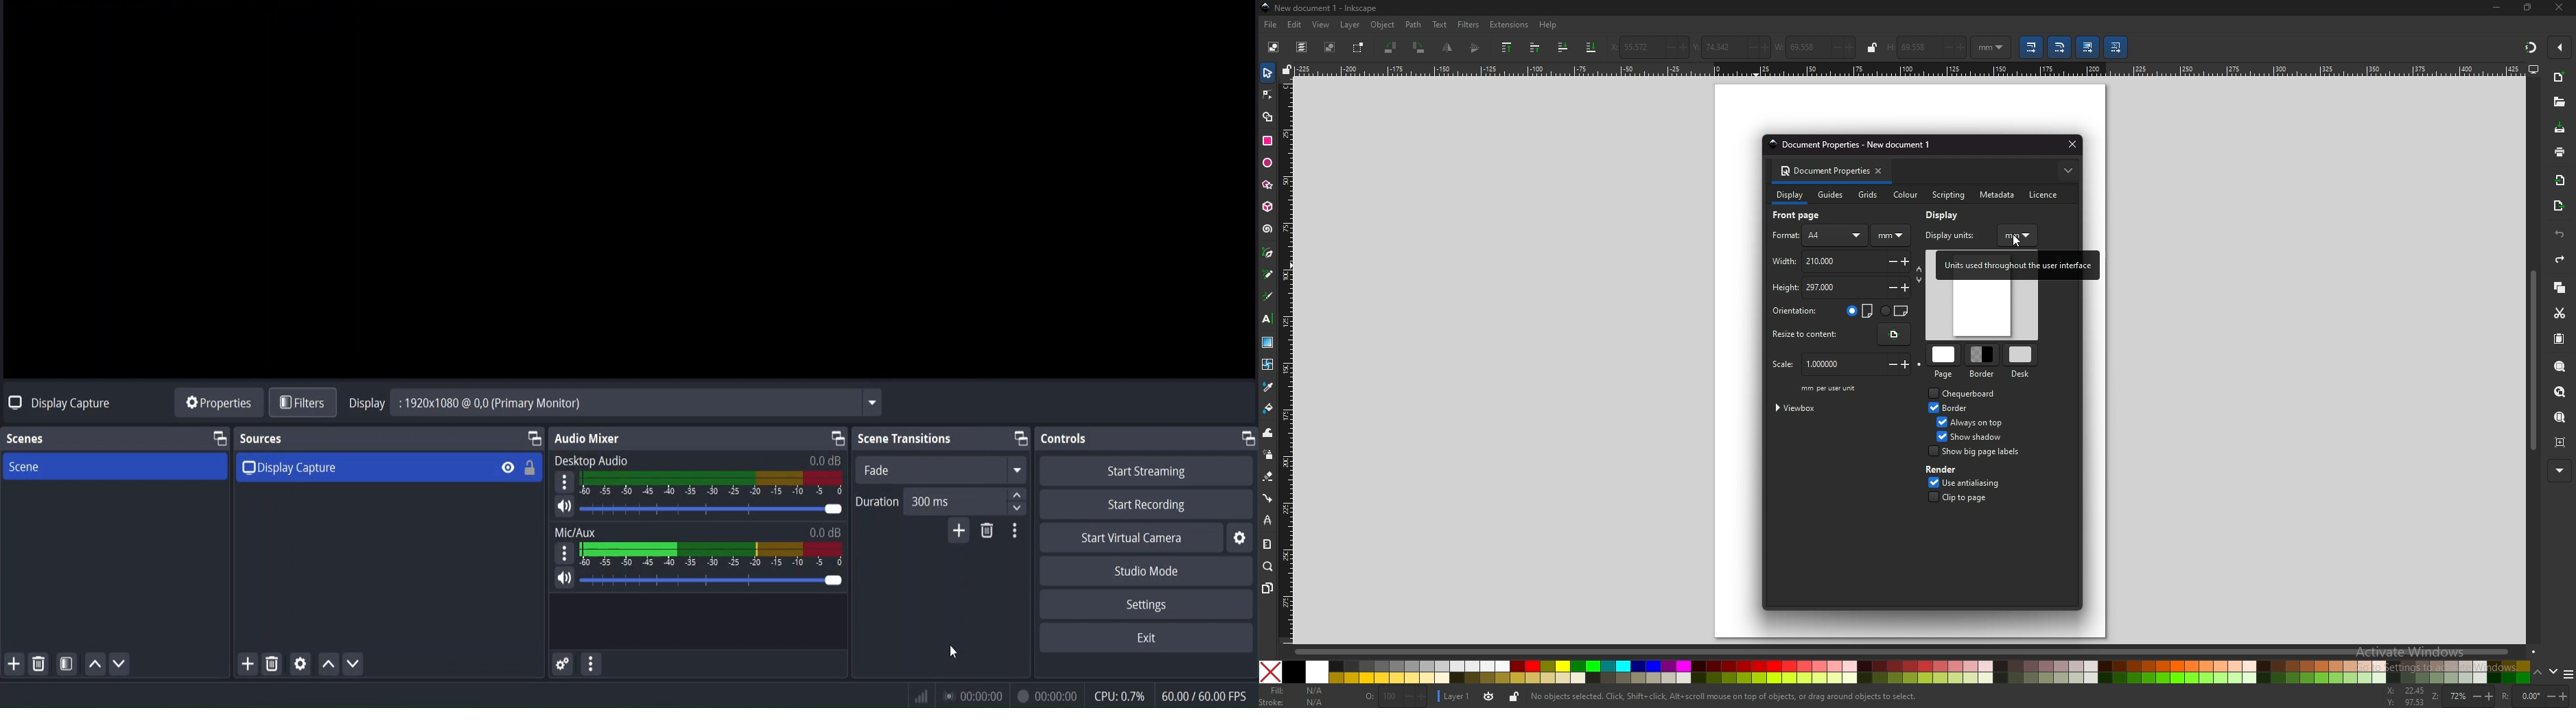  I want to click on Checkbox, so click(1938, 421).